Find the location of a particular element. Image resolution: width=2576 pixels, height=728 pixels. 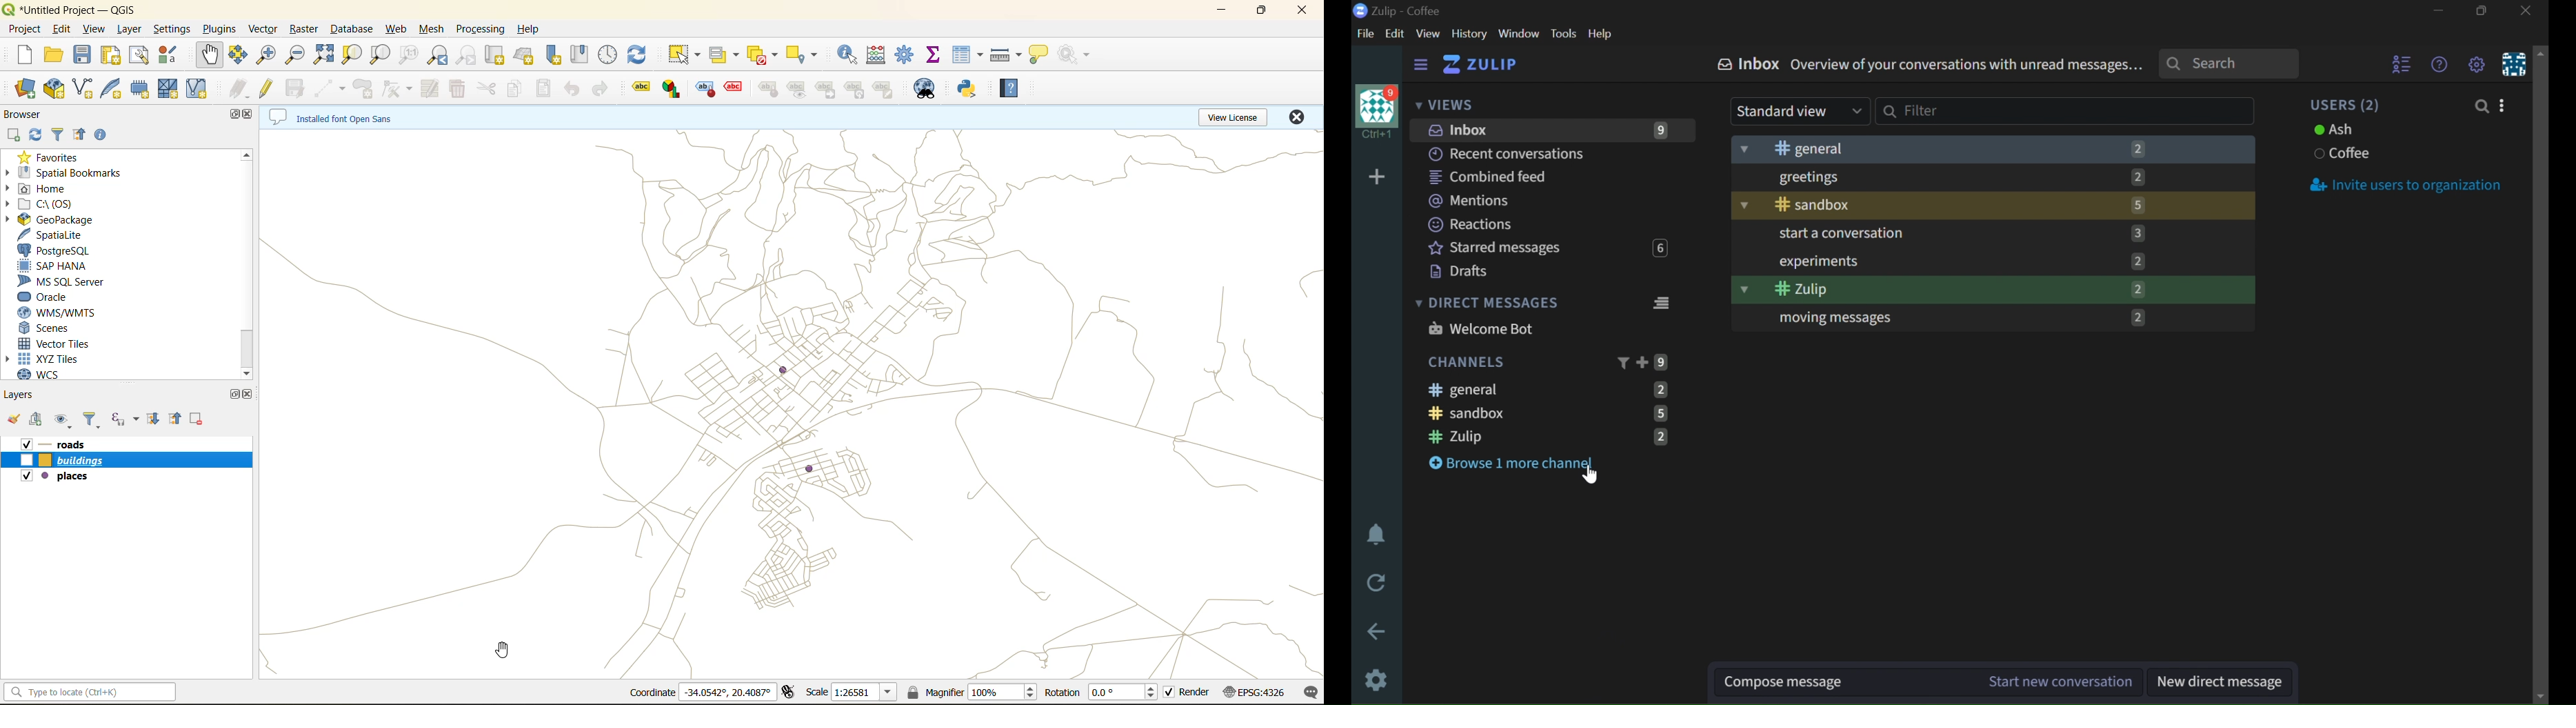

Label is located at coordinates (643, 88).